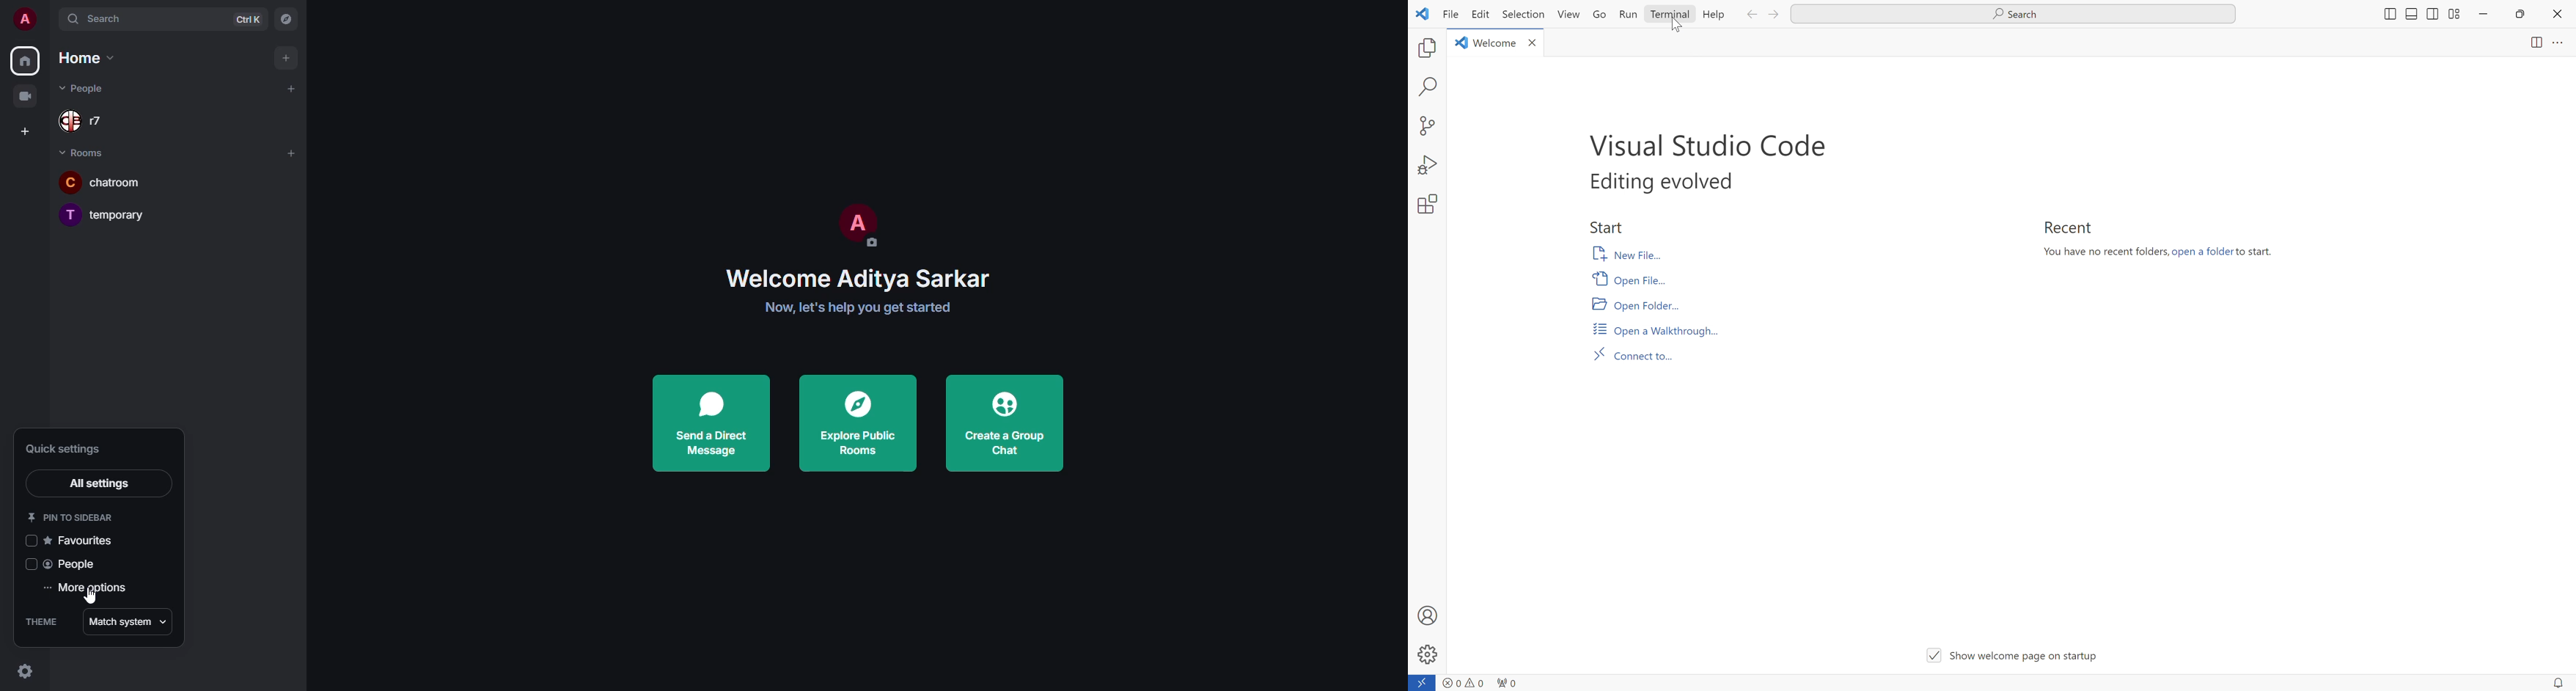 This screenshot has width=2576, height=700. Describe the element at coordinates (29, 542) in the screenshot. I see `click to enable` at that location.